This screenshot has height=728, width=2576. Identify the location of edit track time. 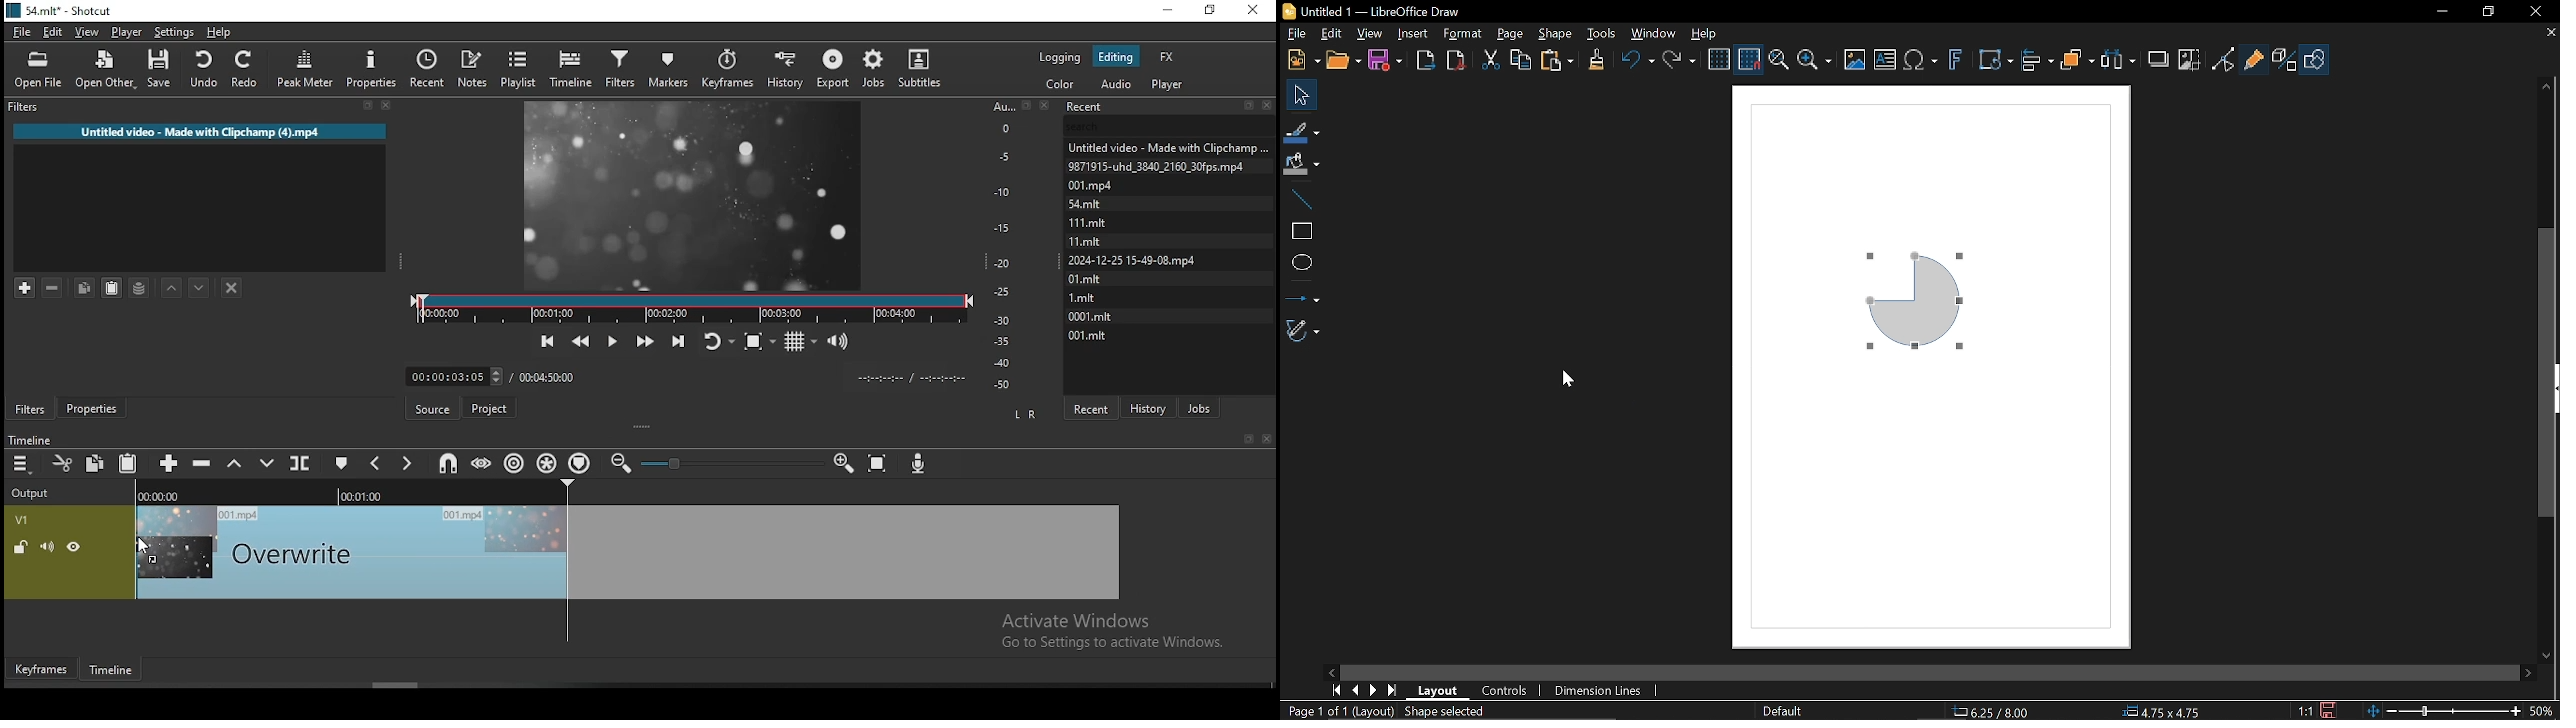
(453, 376).